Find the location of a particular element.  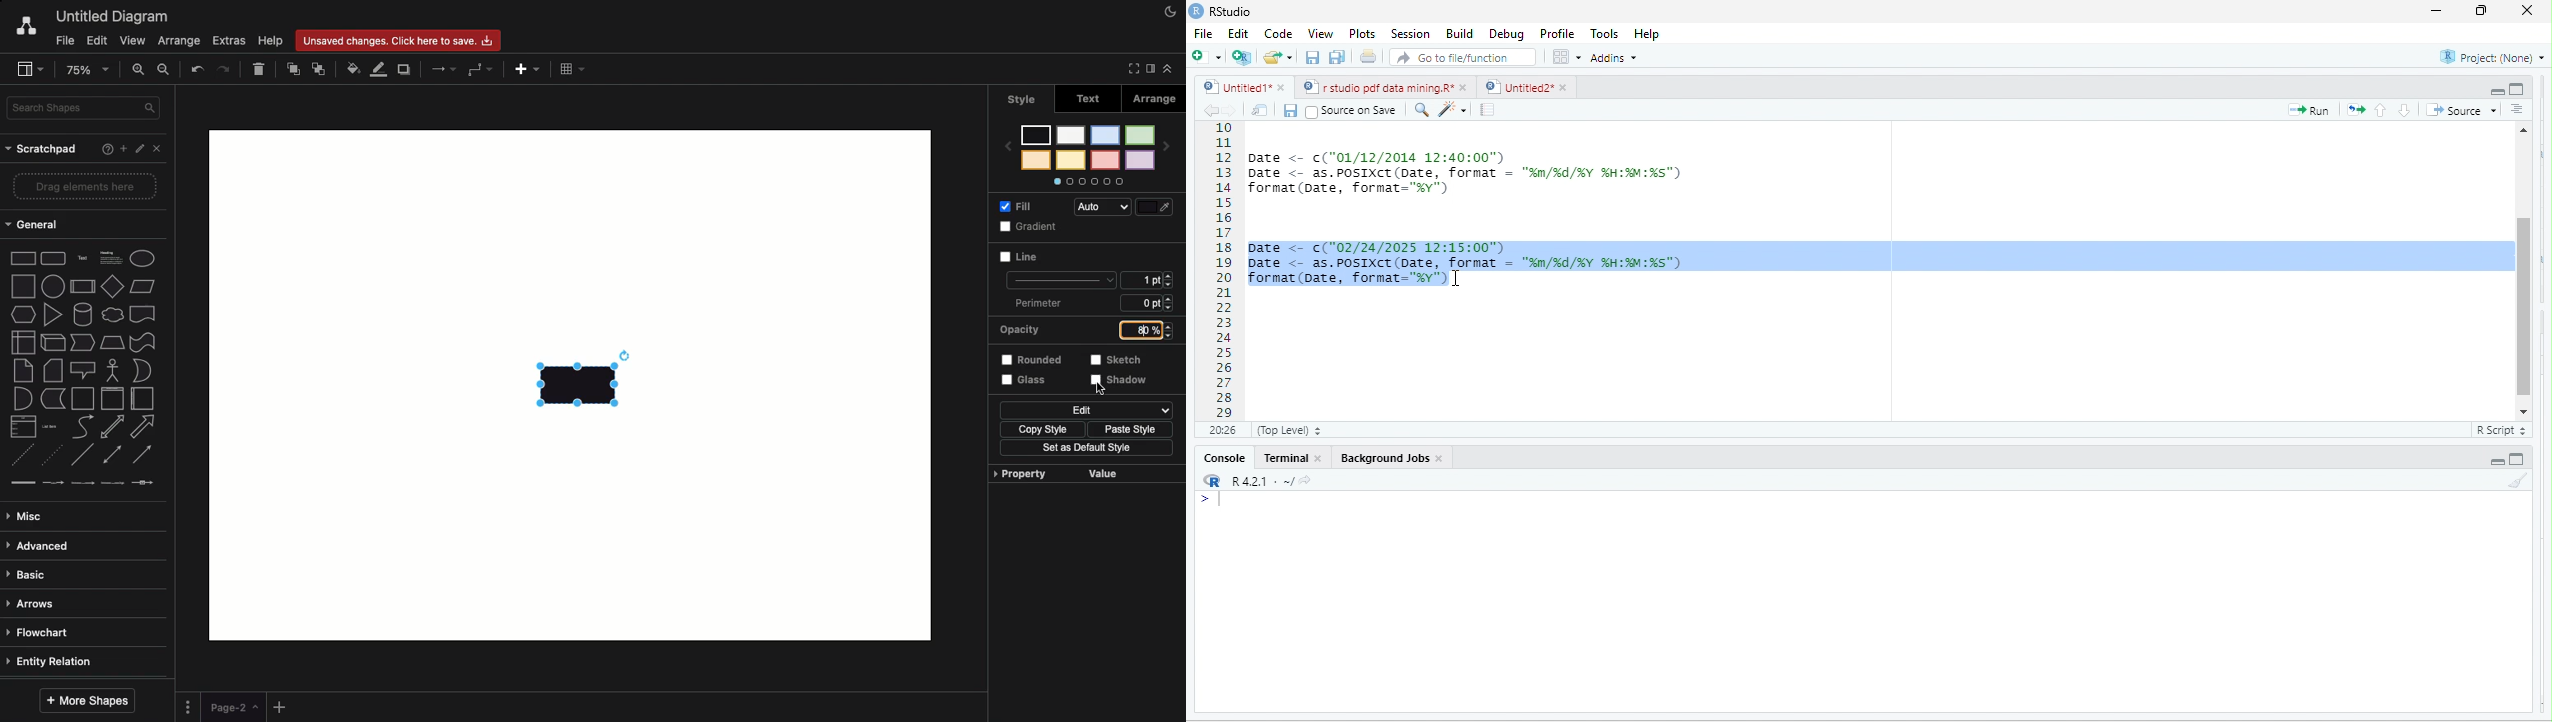

181 is located at coordinates (1221, 431).